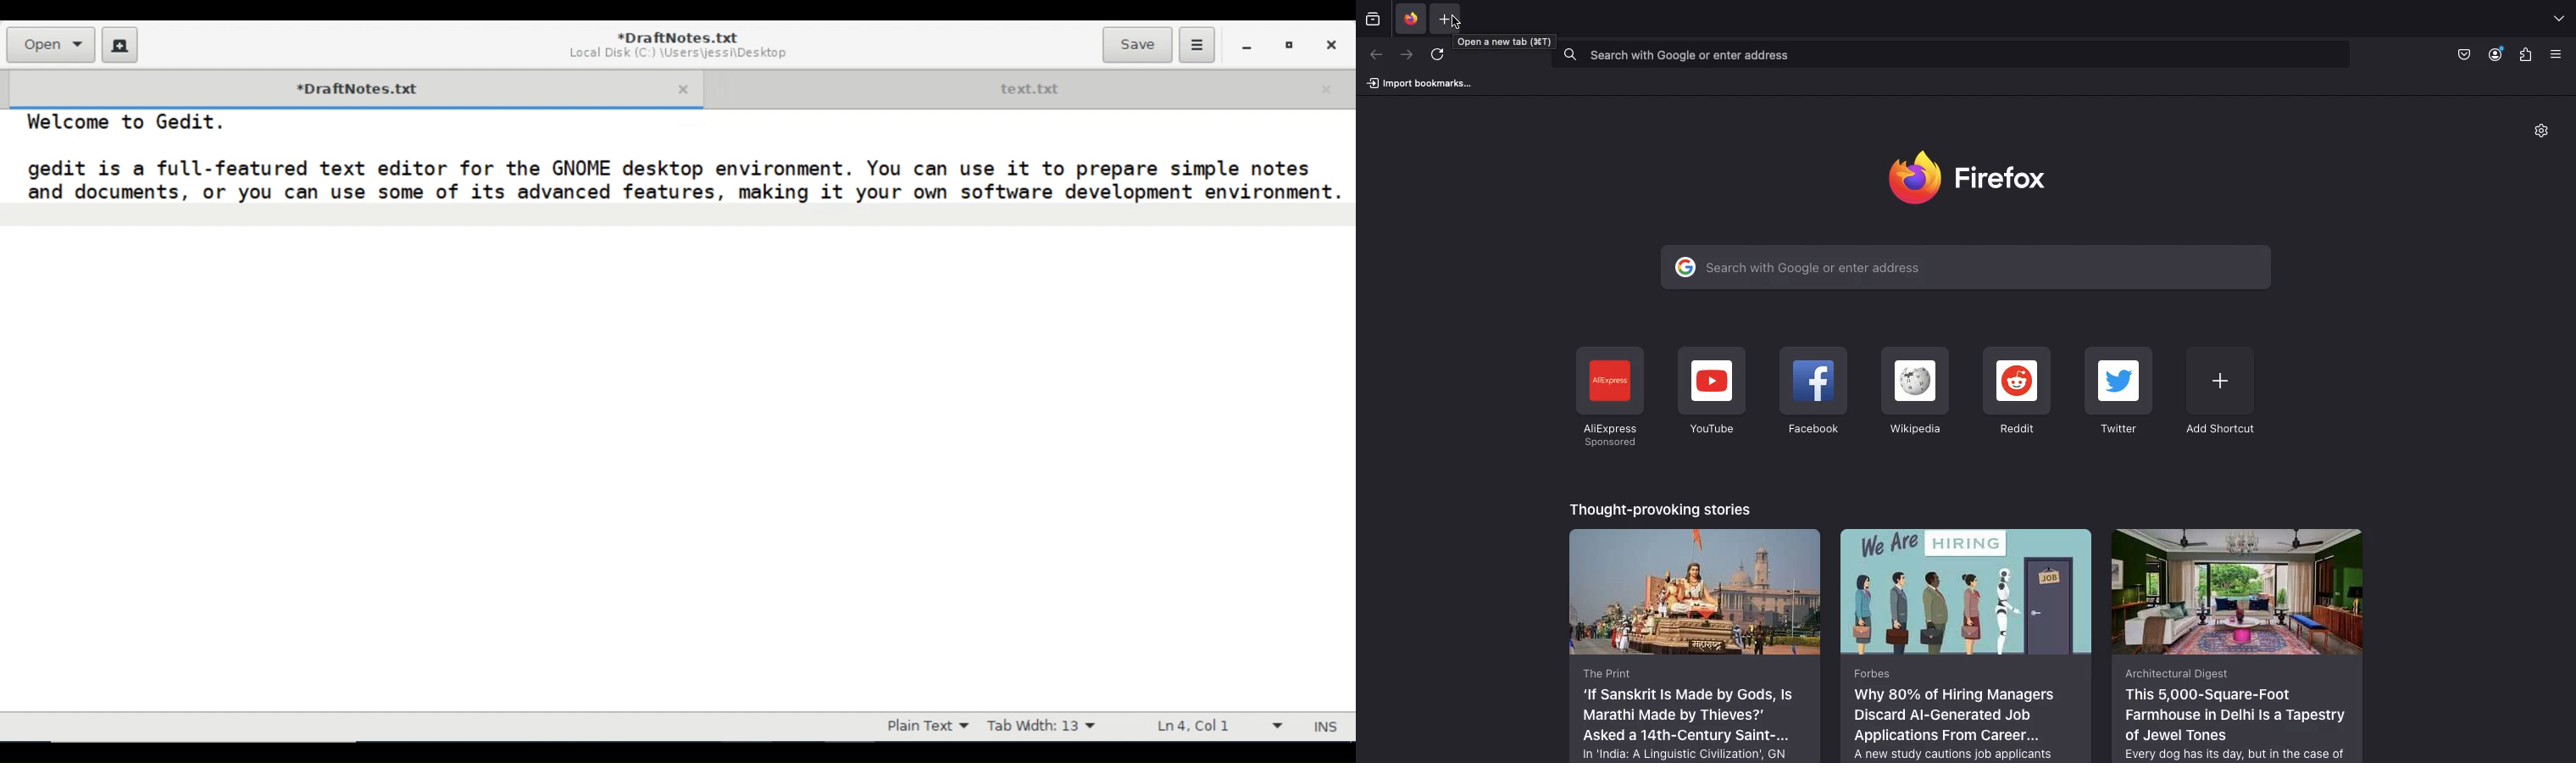 This screenshot has height=784, width=2576. Describe the element at coordinates (2558, 19) in the screenshot. I see `List all tabs` at that location.